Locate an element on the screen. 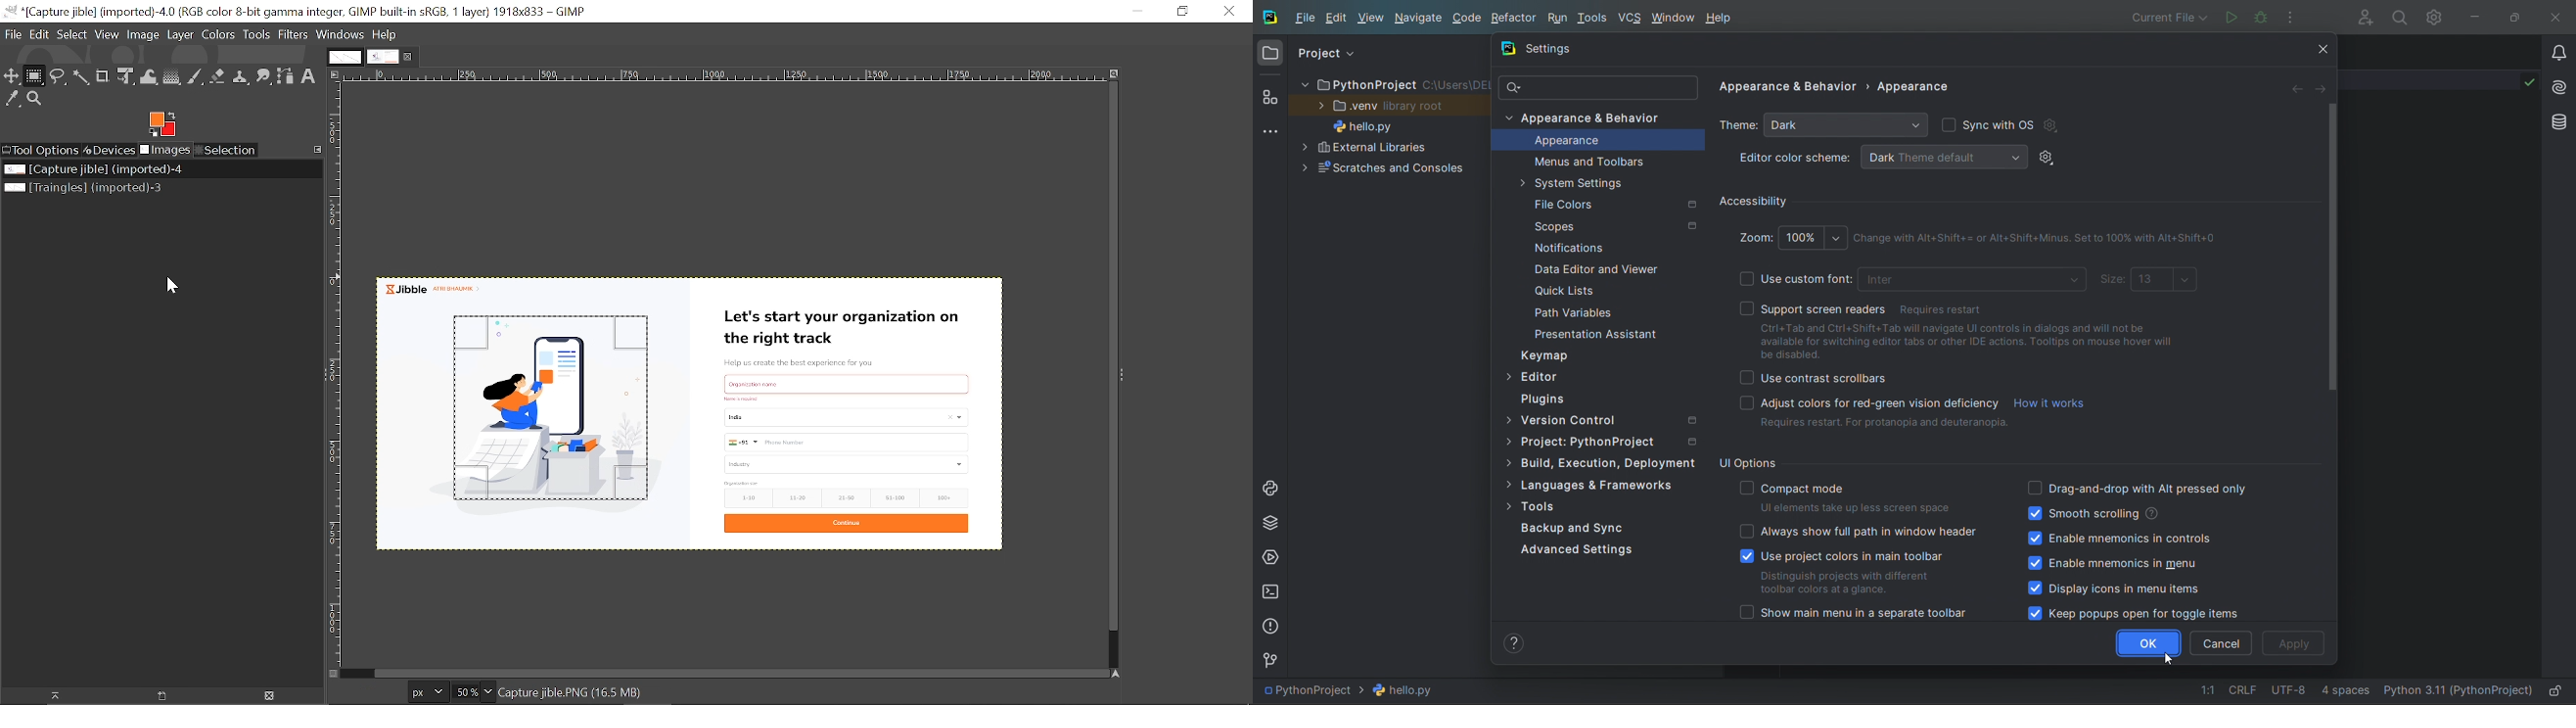 This screenshot has width=2576, height=728. keymap is located at coordinates (1601, 355).